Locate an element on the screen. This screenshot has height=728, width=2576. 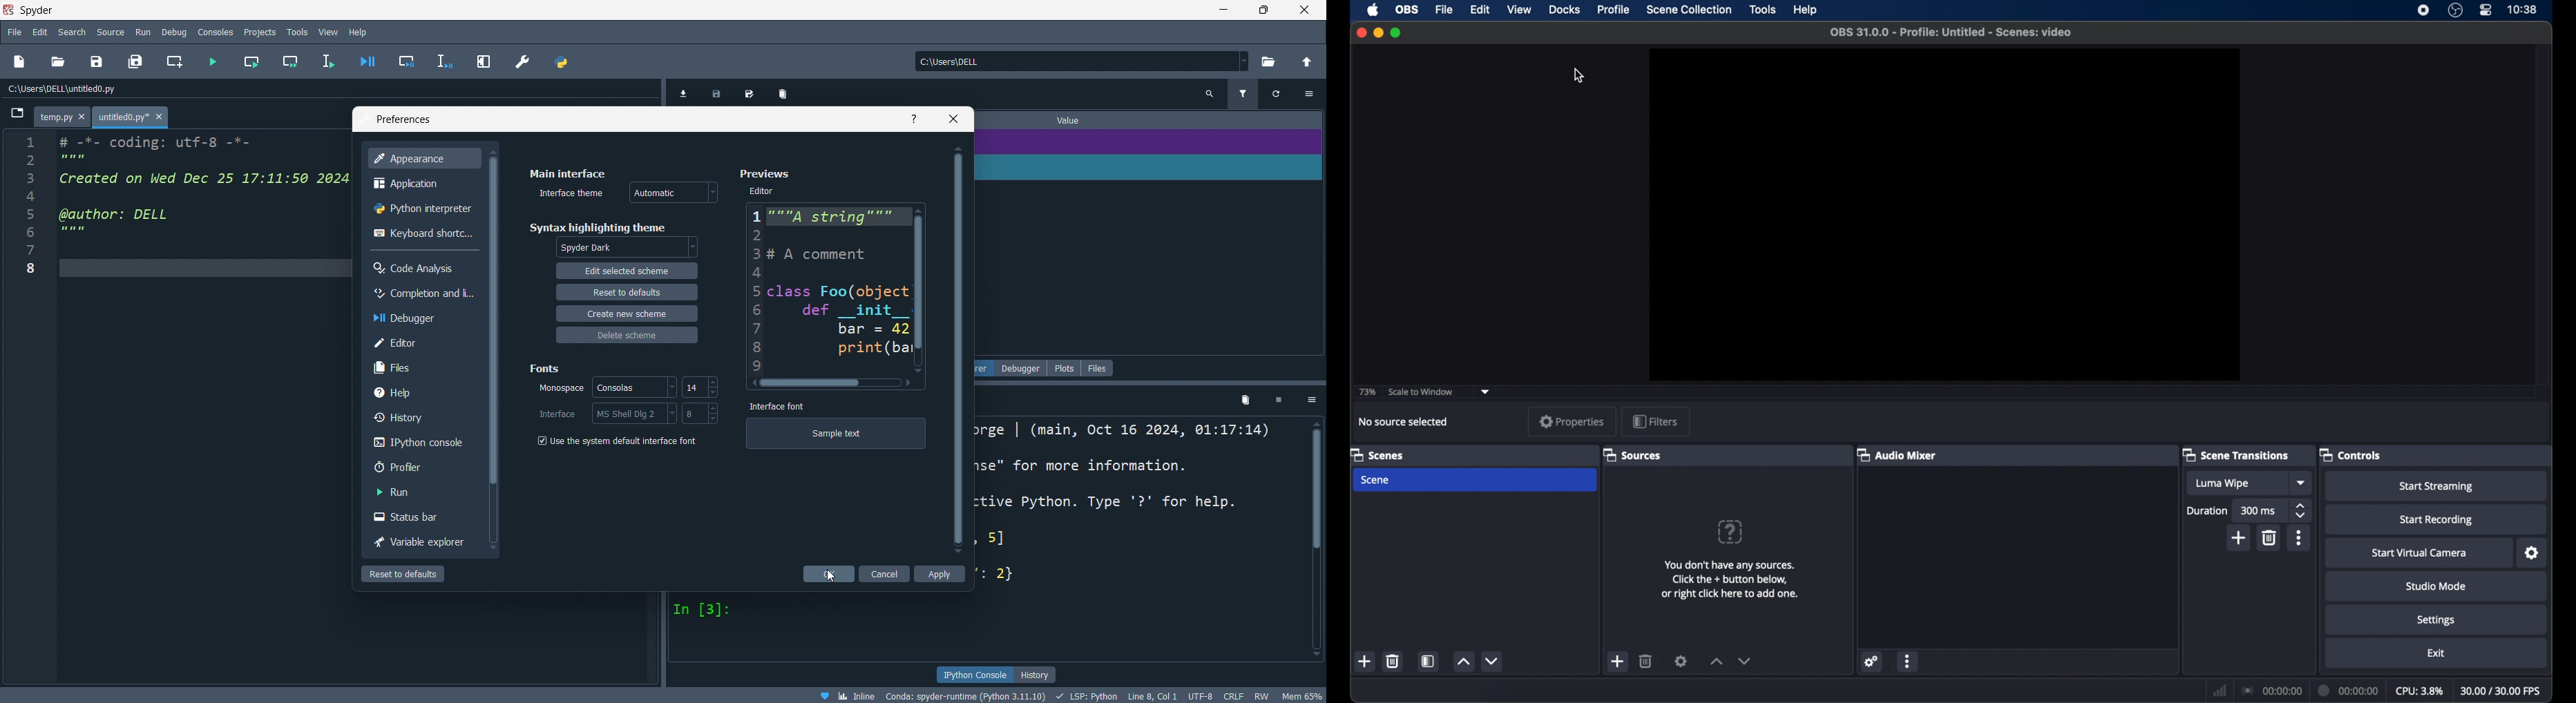
appearance is located at coordinates (424, 159).